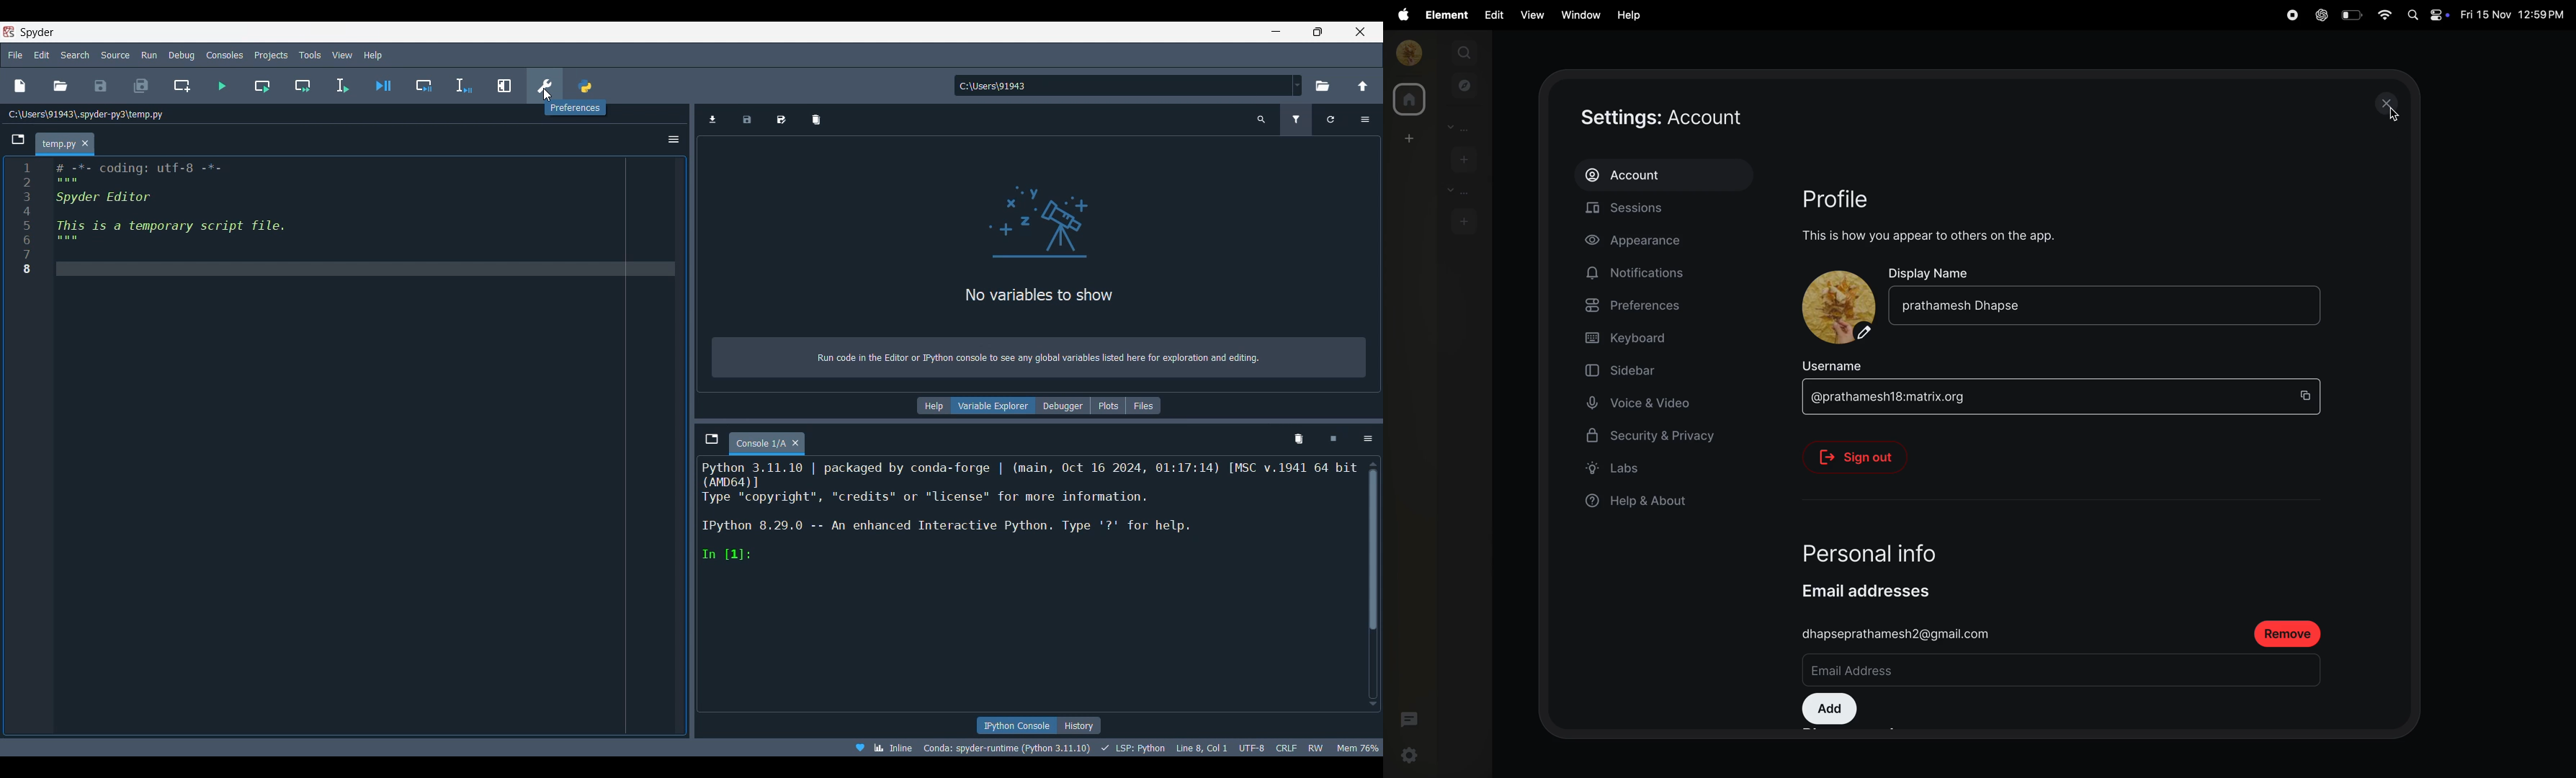 This screenshot has height=784, width=2576. I want to click on Debug cell, so click(424, 86).